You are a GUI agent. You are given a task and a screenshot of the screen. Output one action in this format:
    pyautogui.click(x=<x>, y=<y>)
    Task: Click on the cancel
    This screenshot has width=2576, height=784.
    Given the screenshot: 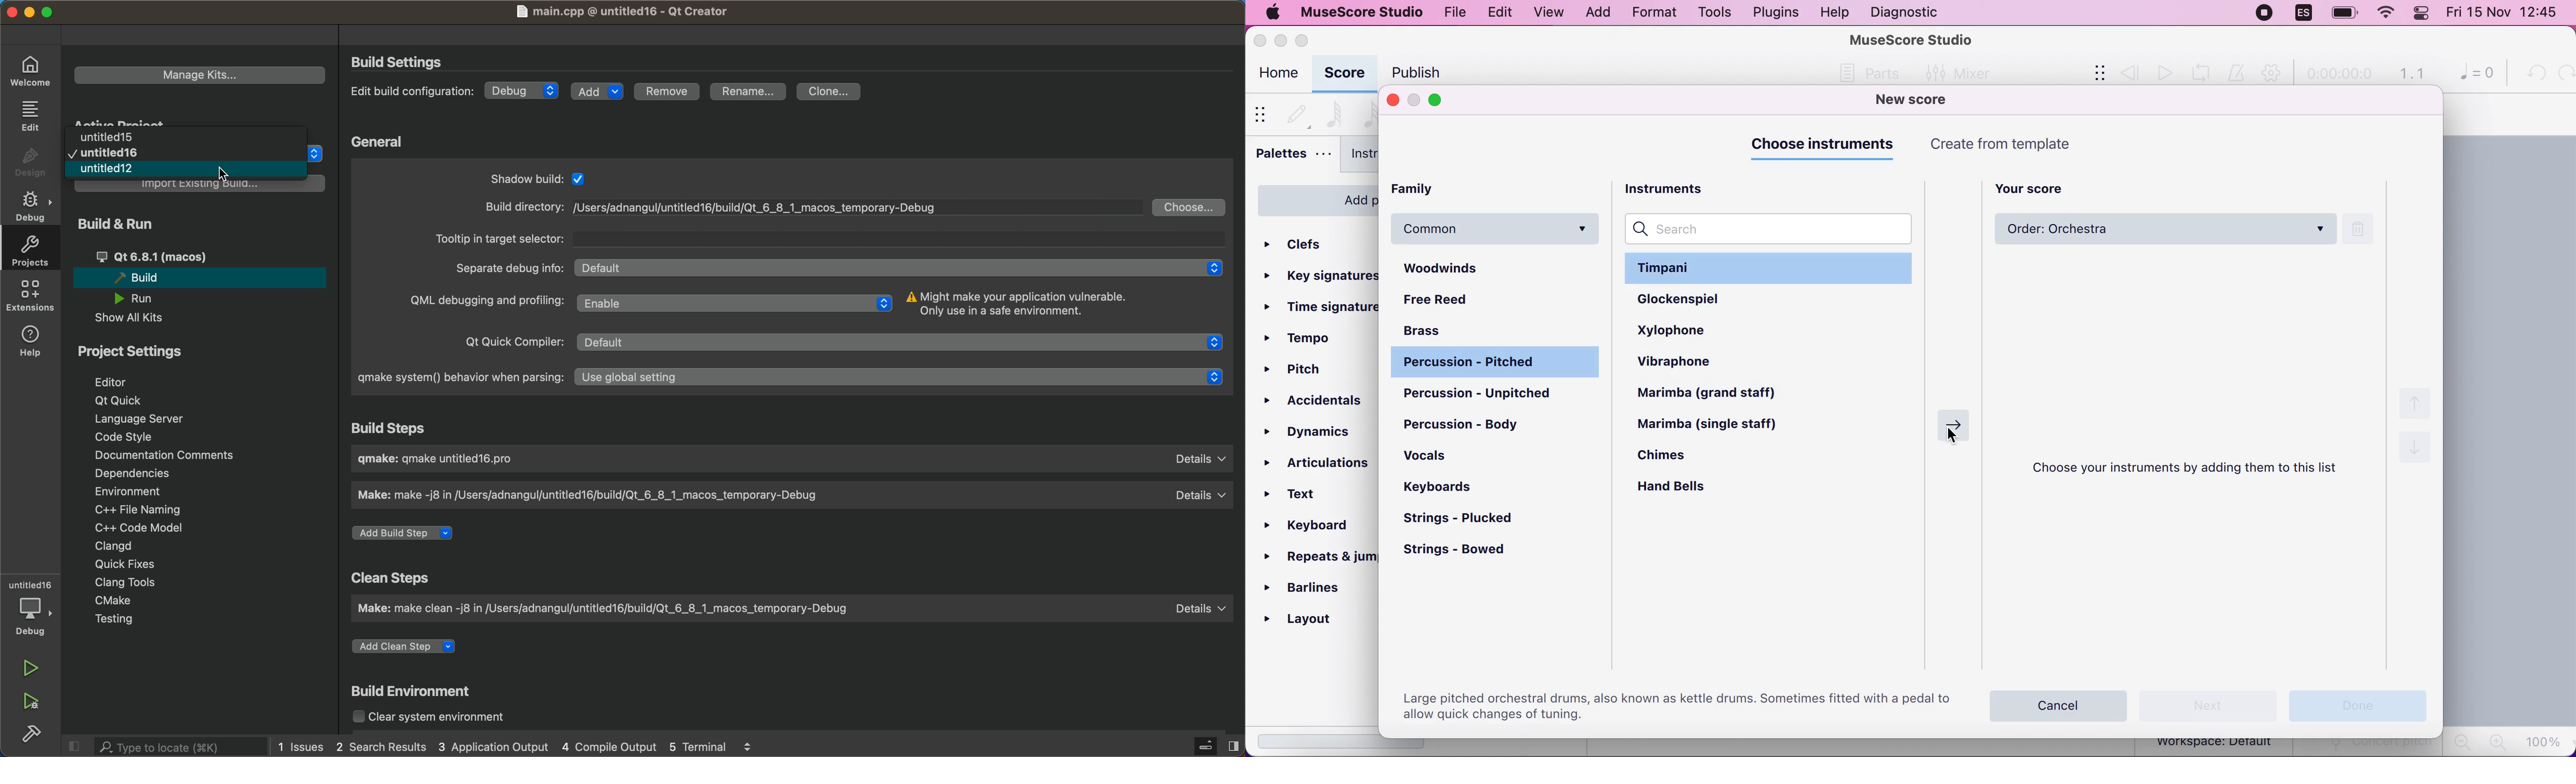 What is the action you would take?
    pyautogui.click(x=2059, y=703)
    